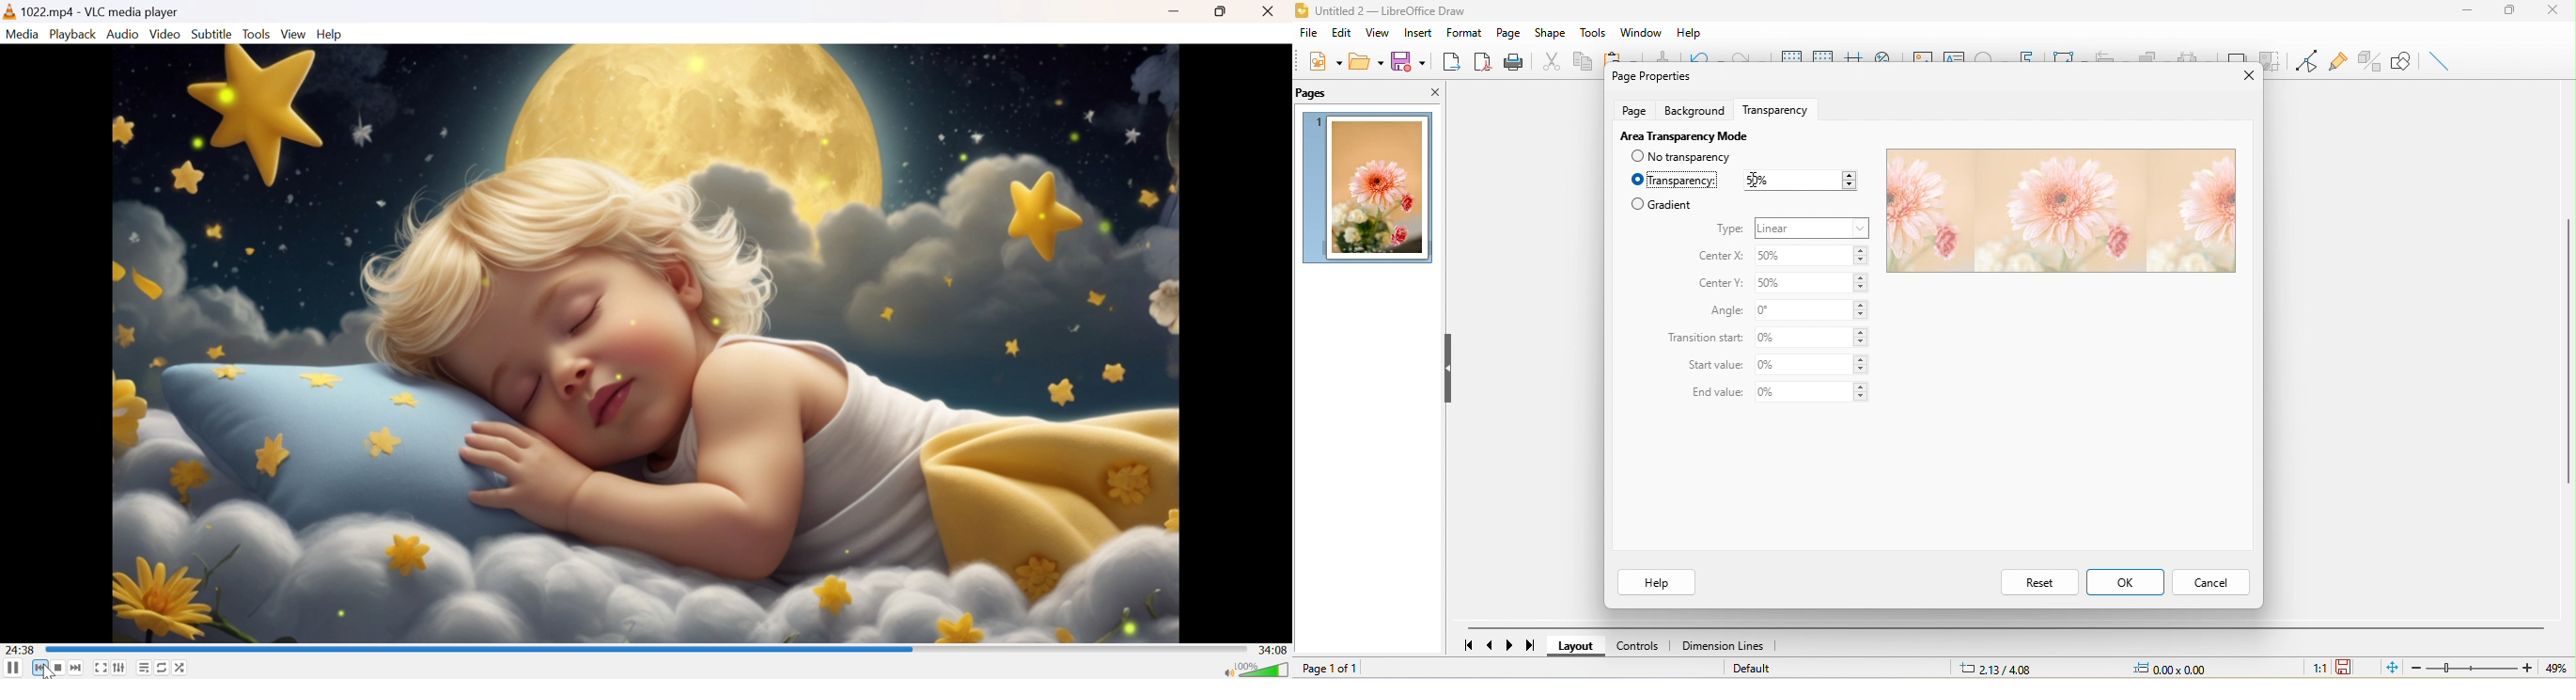 The width and height of the screenshot is (2576, 700). What do you see at coordinates (1848, 186) in the screenshot?
I see `decrease` at bounding box center [1848, 186].